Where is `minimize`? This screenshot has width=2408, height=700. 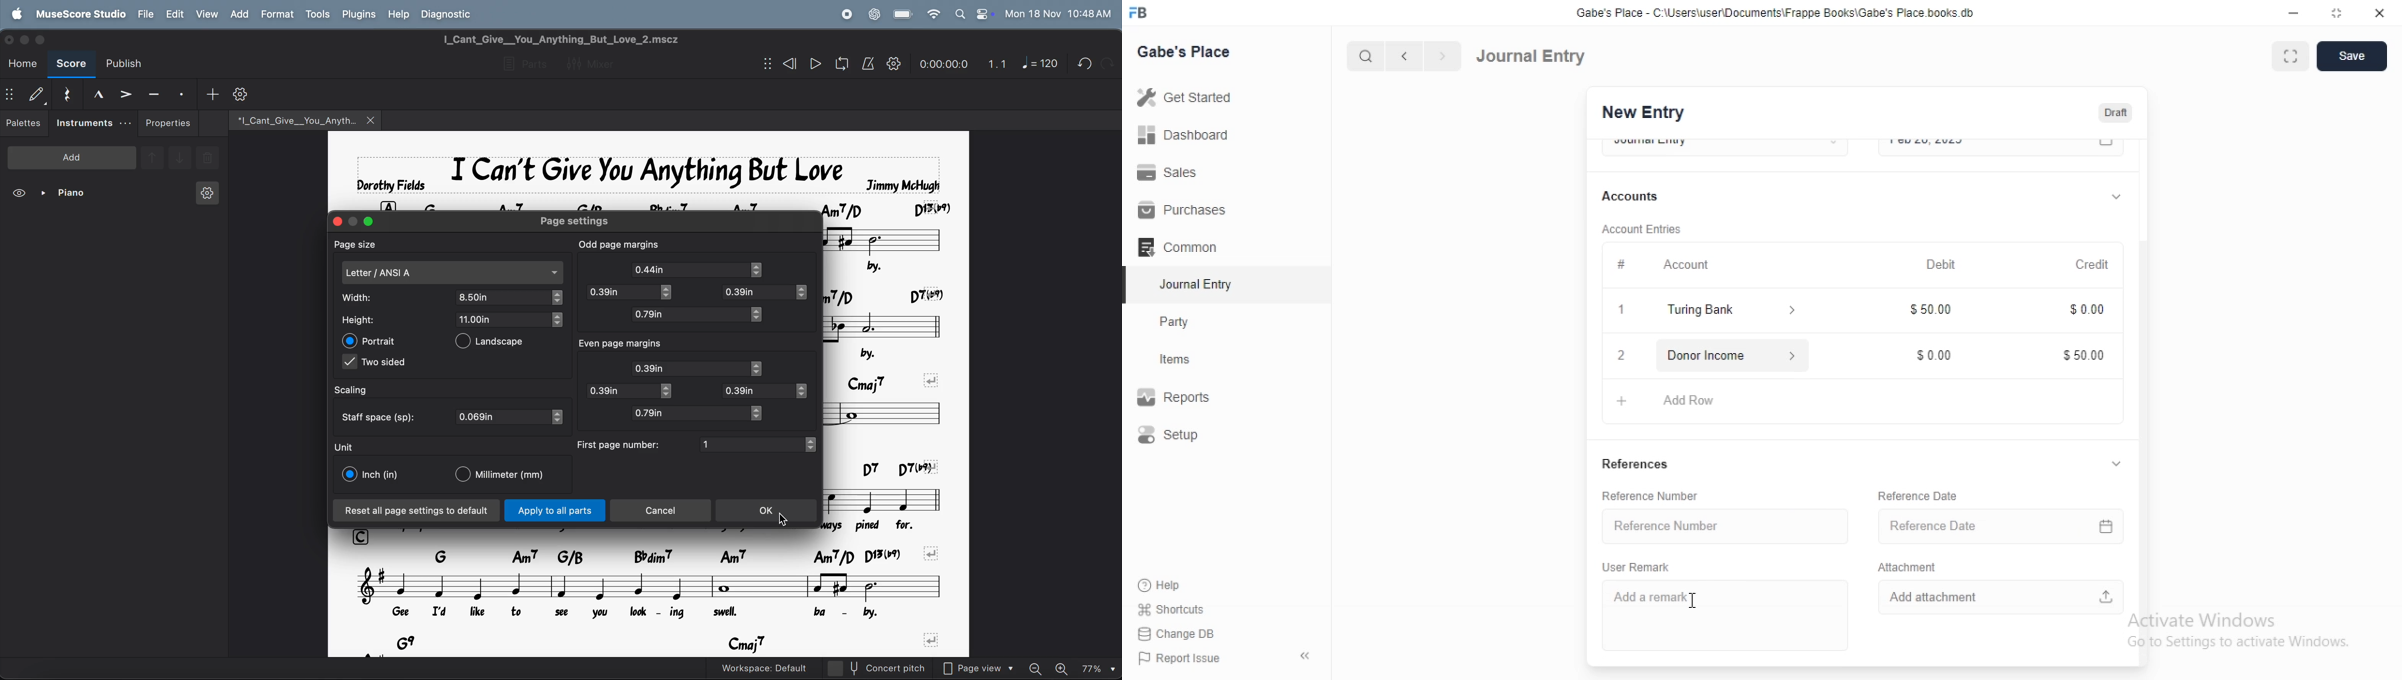 minimize is located at coordinates (26, 39).